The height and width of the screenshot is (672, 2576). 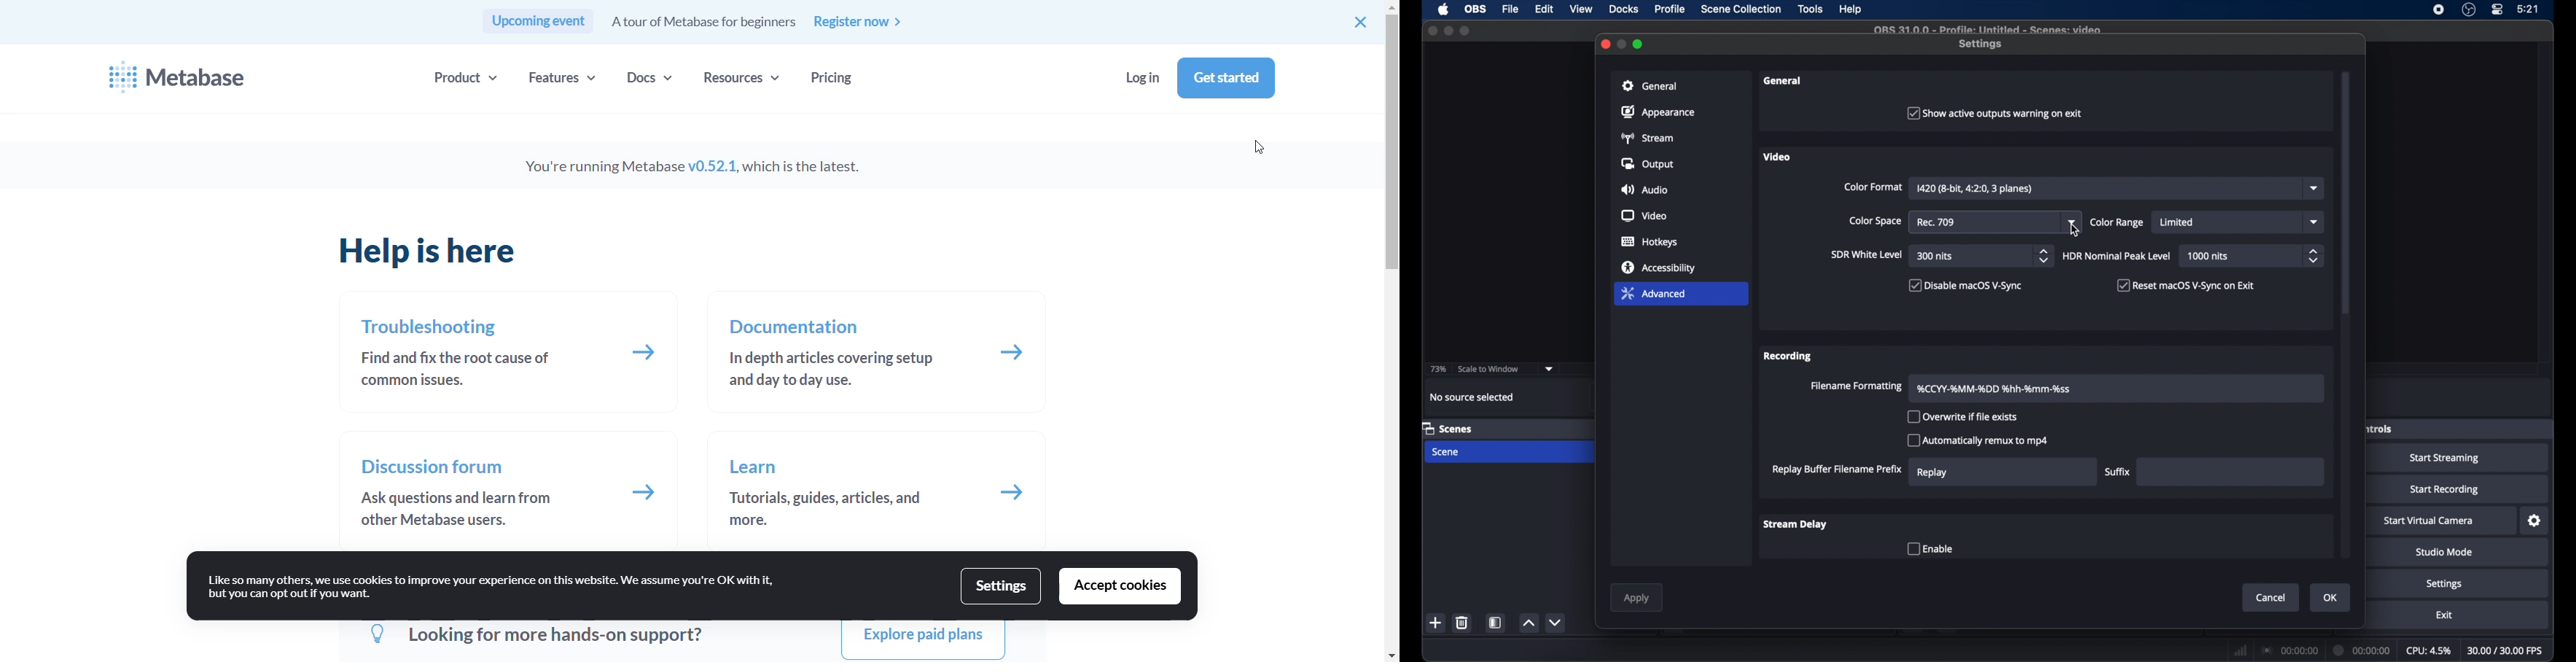 I want to click on hotkeys, so click(x=1649, y=242).